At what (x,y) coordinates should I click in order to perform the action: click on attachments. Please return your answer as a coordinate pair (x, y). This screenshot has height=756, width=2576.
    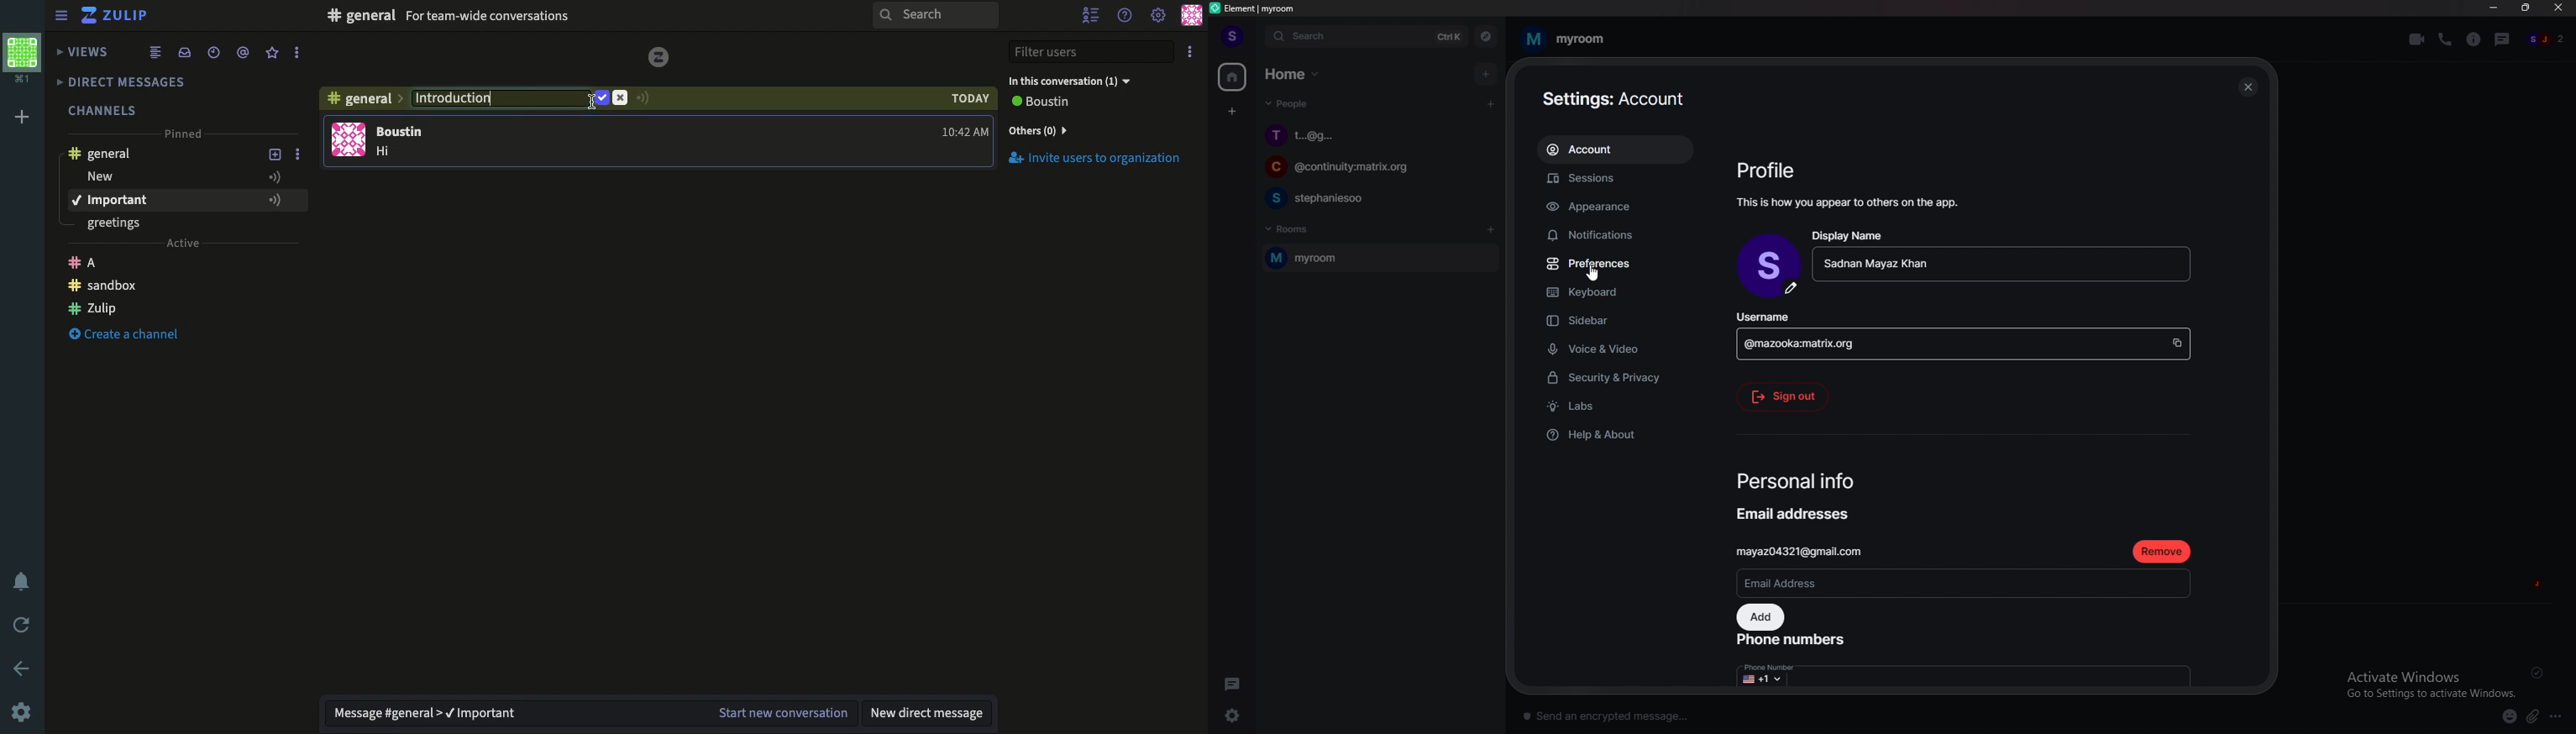
    Looking at the image, I should click on (2536, 717).